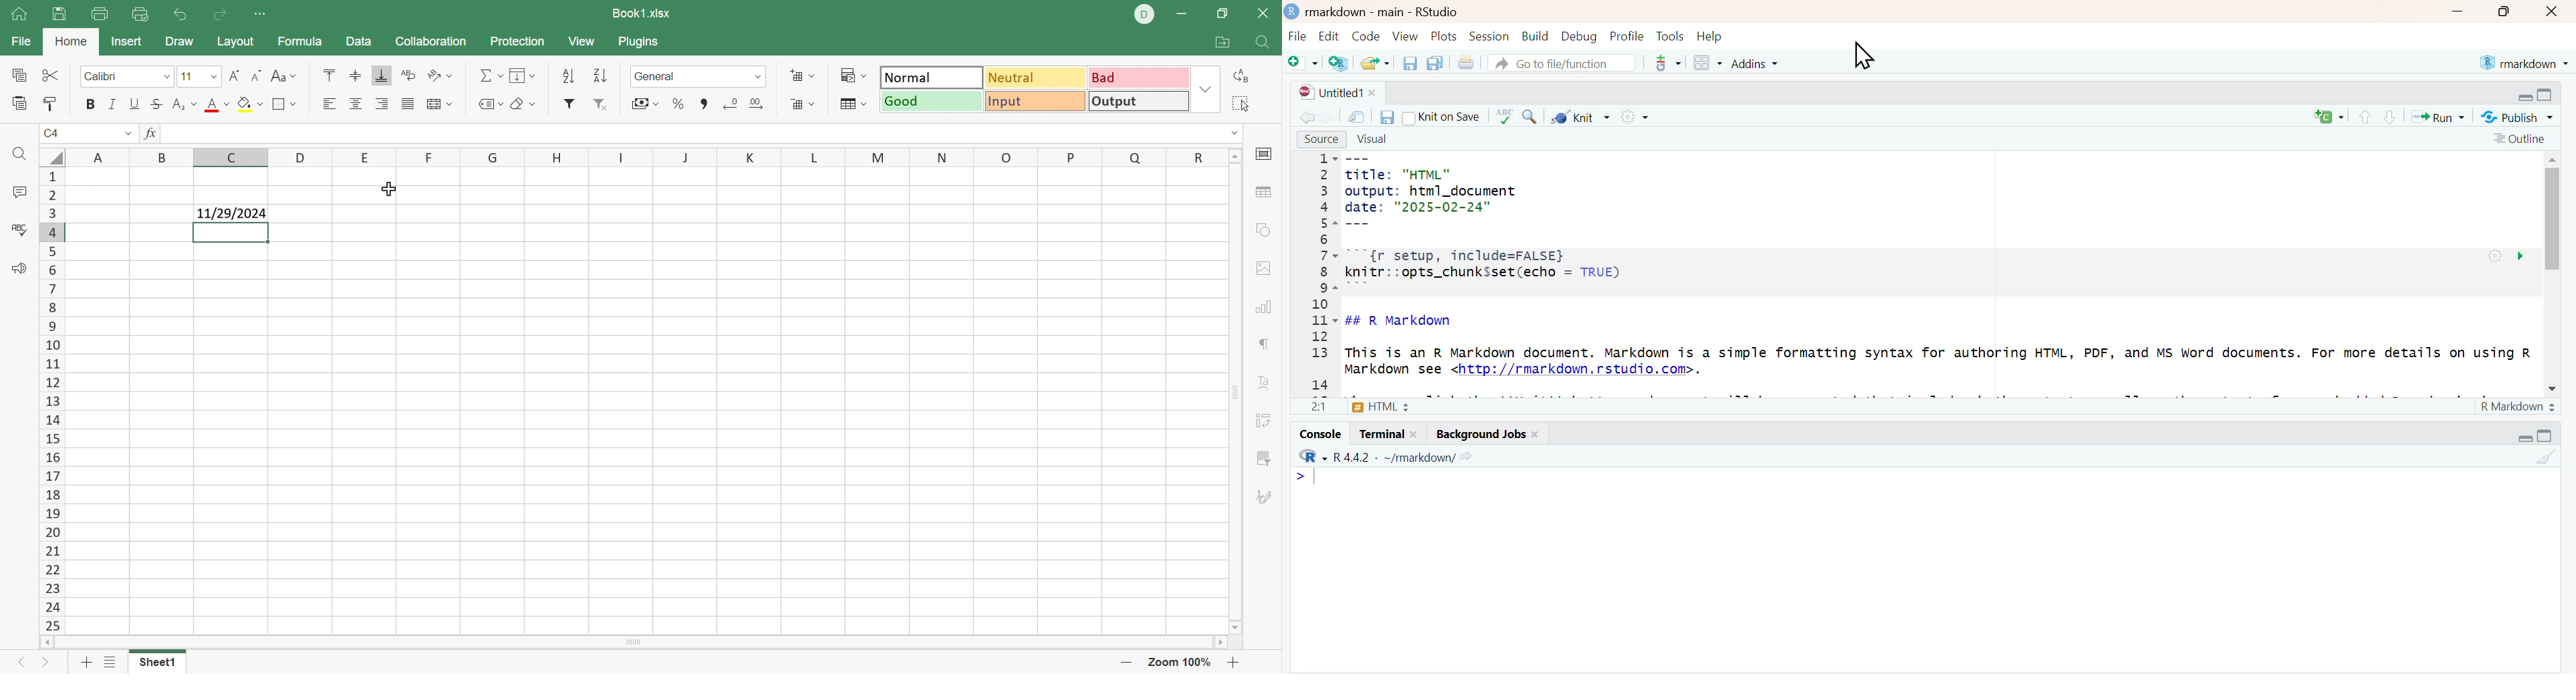 Image resolution: width=2576 pixels, height=700 pixels. I want to click on View, so click(585, 41).